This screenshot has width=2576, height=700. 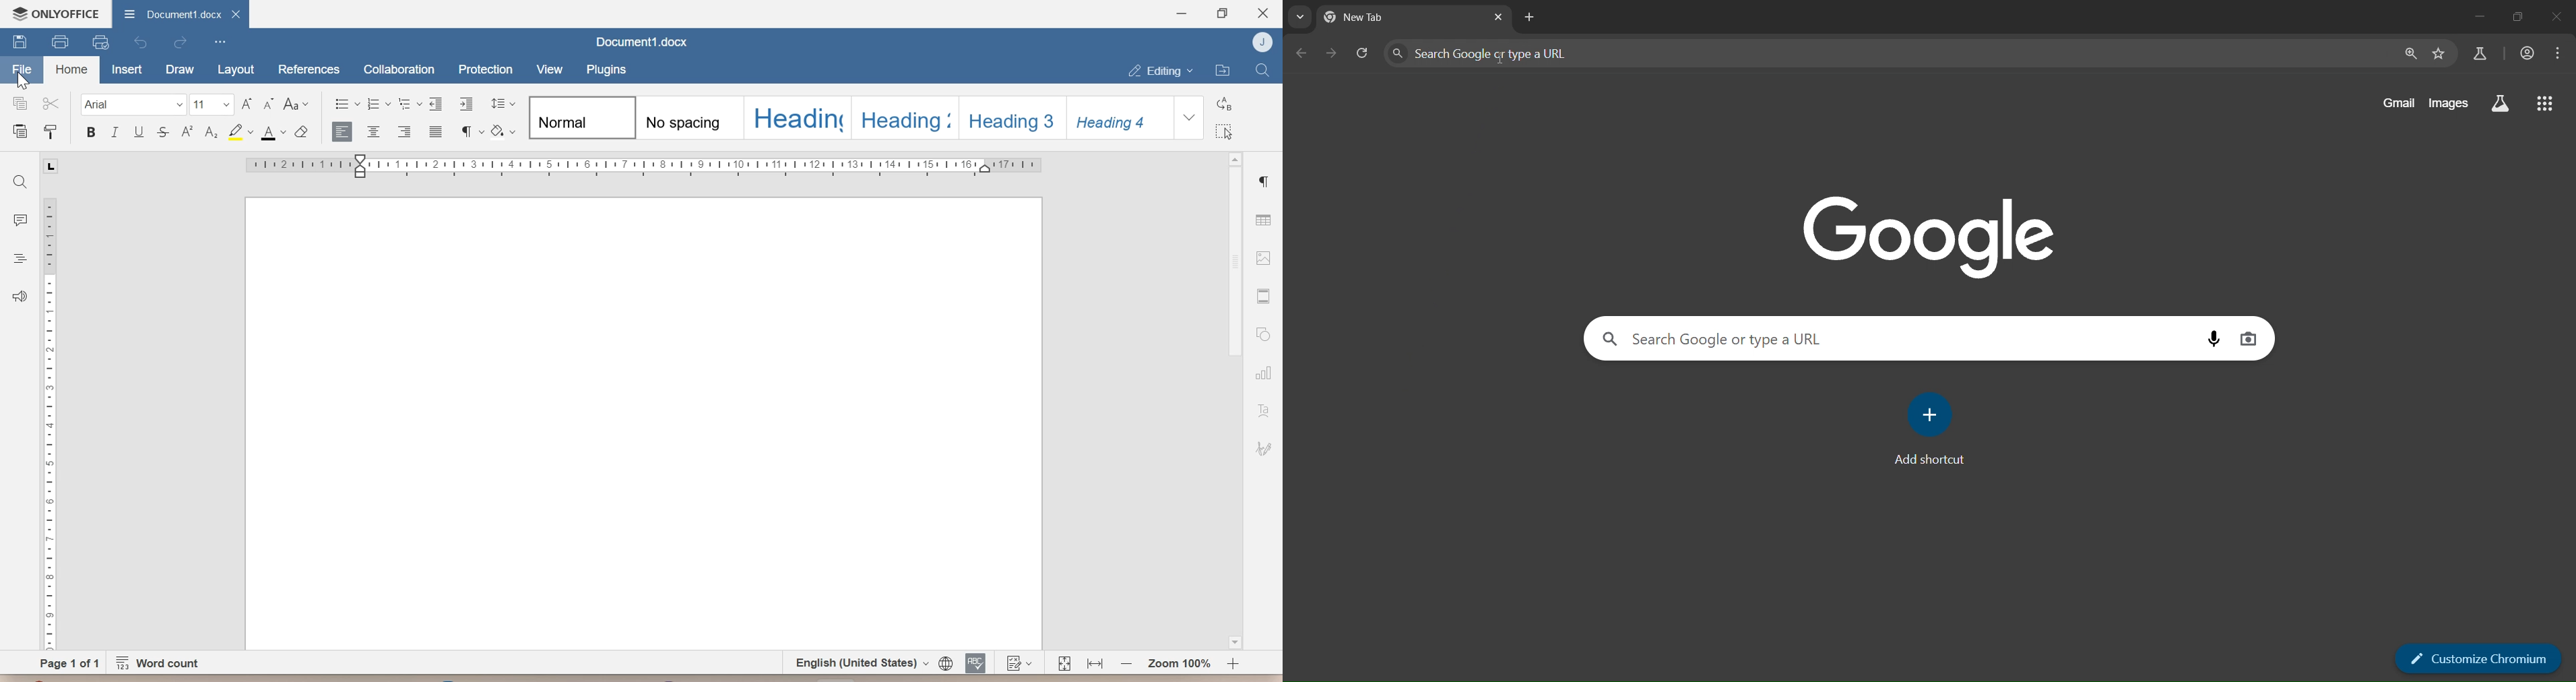 I want to click on Close, so click(x=1263, y=11).